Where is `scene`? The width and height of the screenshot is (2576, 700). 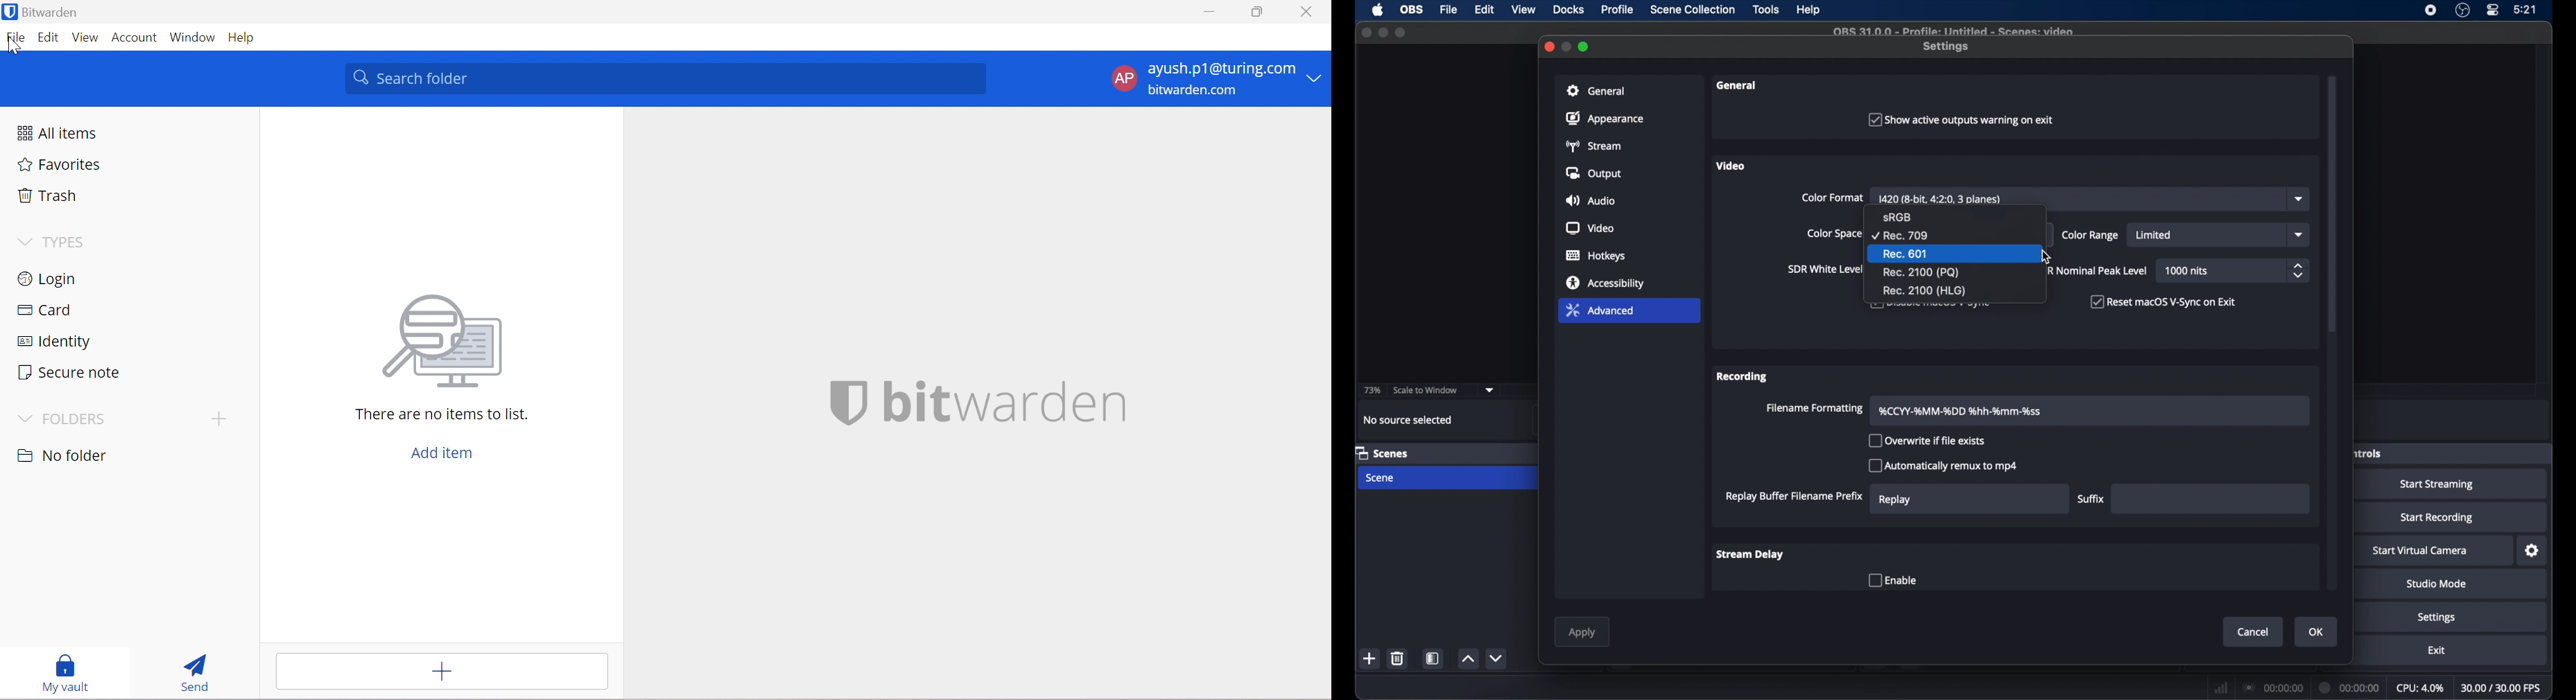
scene is located at coordinates (1381, 478).